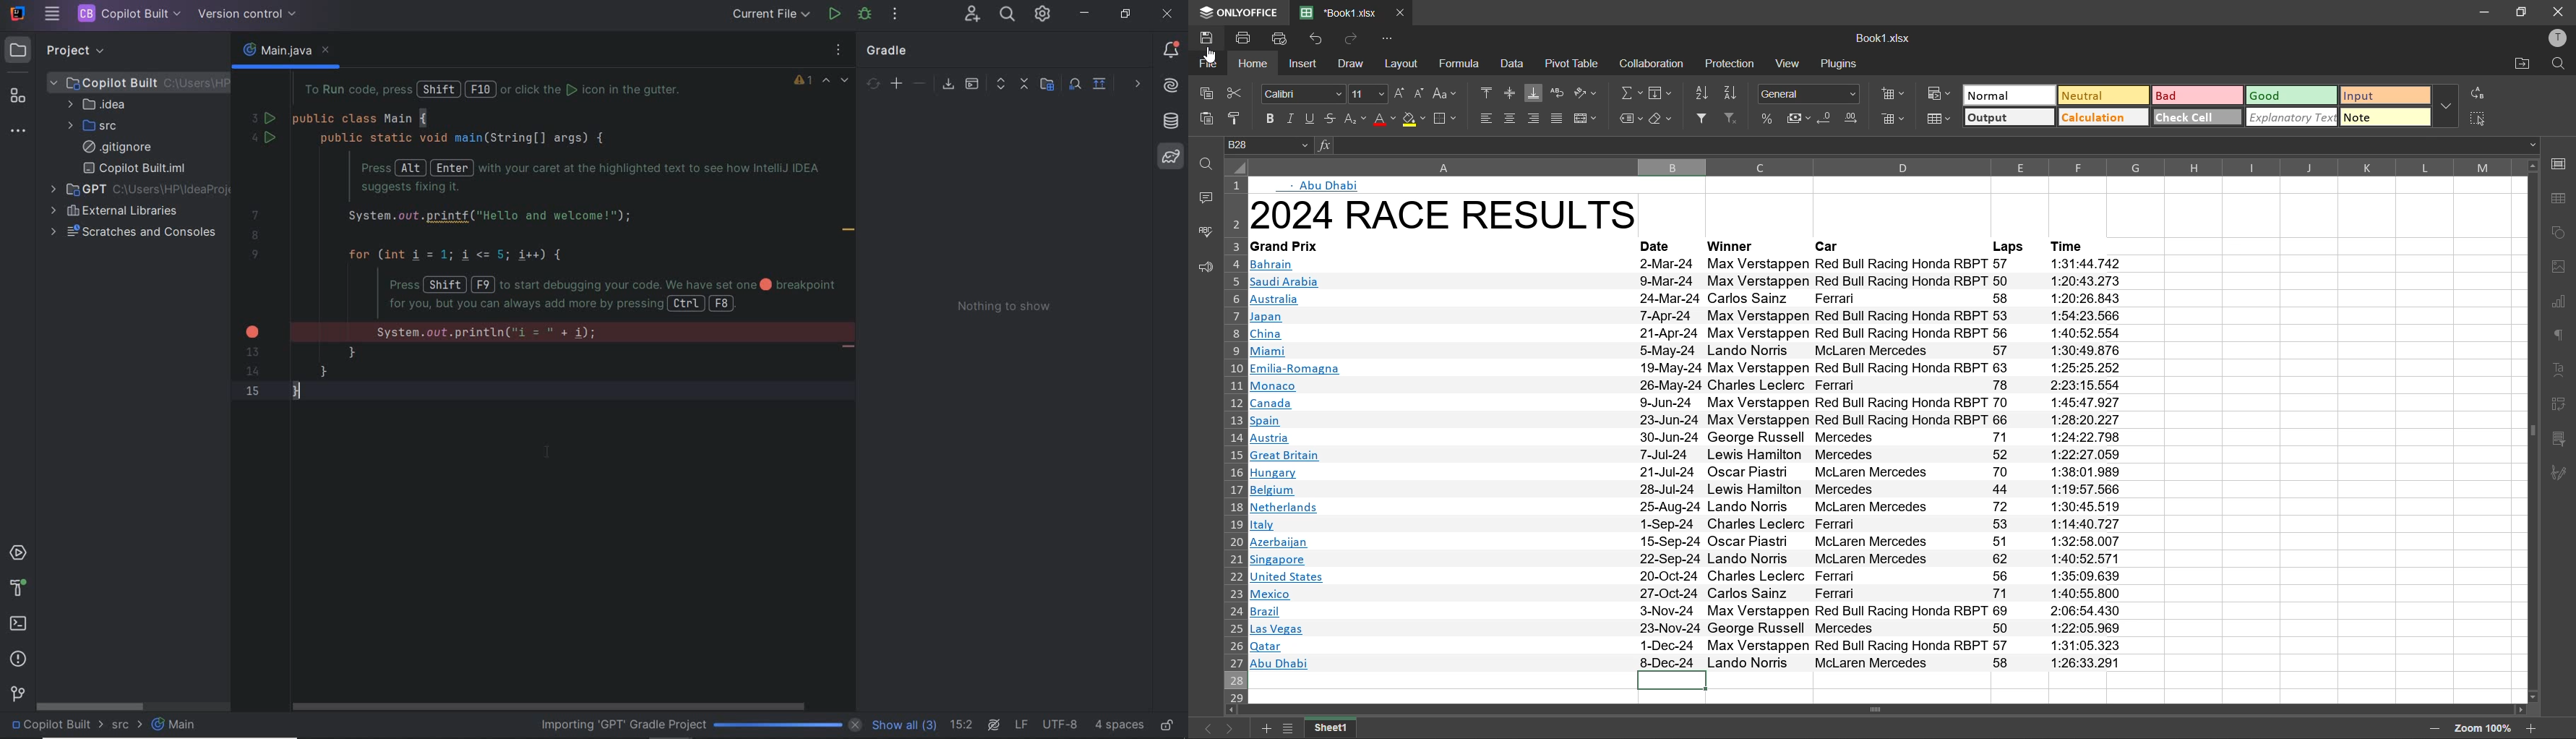 The image size is (2576, 756). I want to click on qatar 1-Dec-24 Max Verstappen Red Bull Racing Honda RBPT 57 1:31:05.323, so click(1691, 647).